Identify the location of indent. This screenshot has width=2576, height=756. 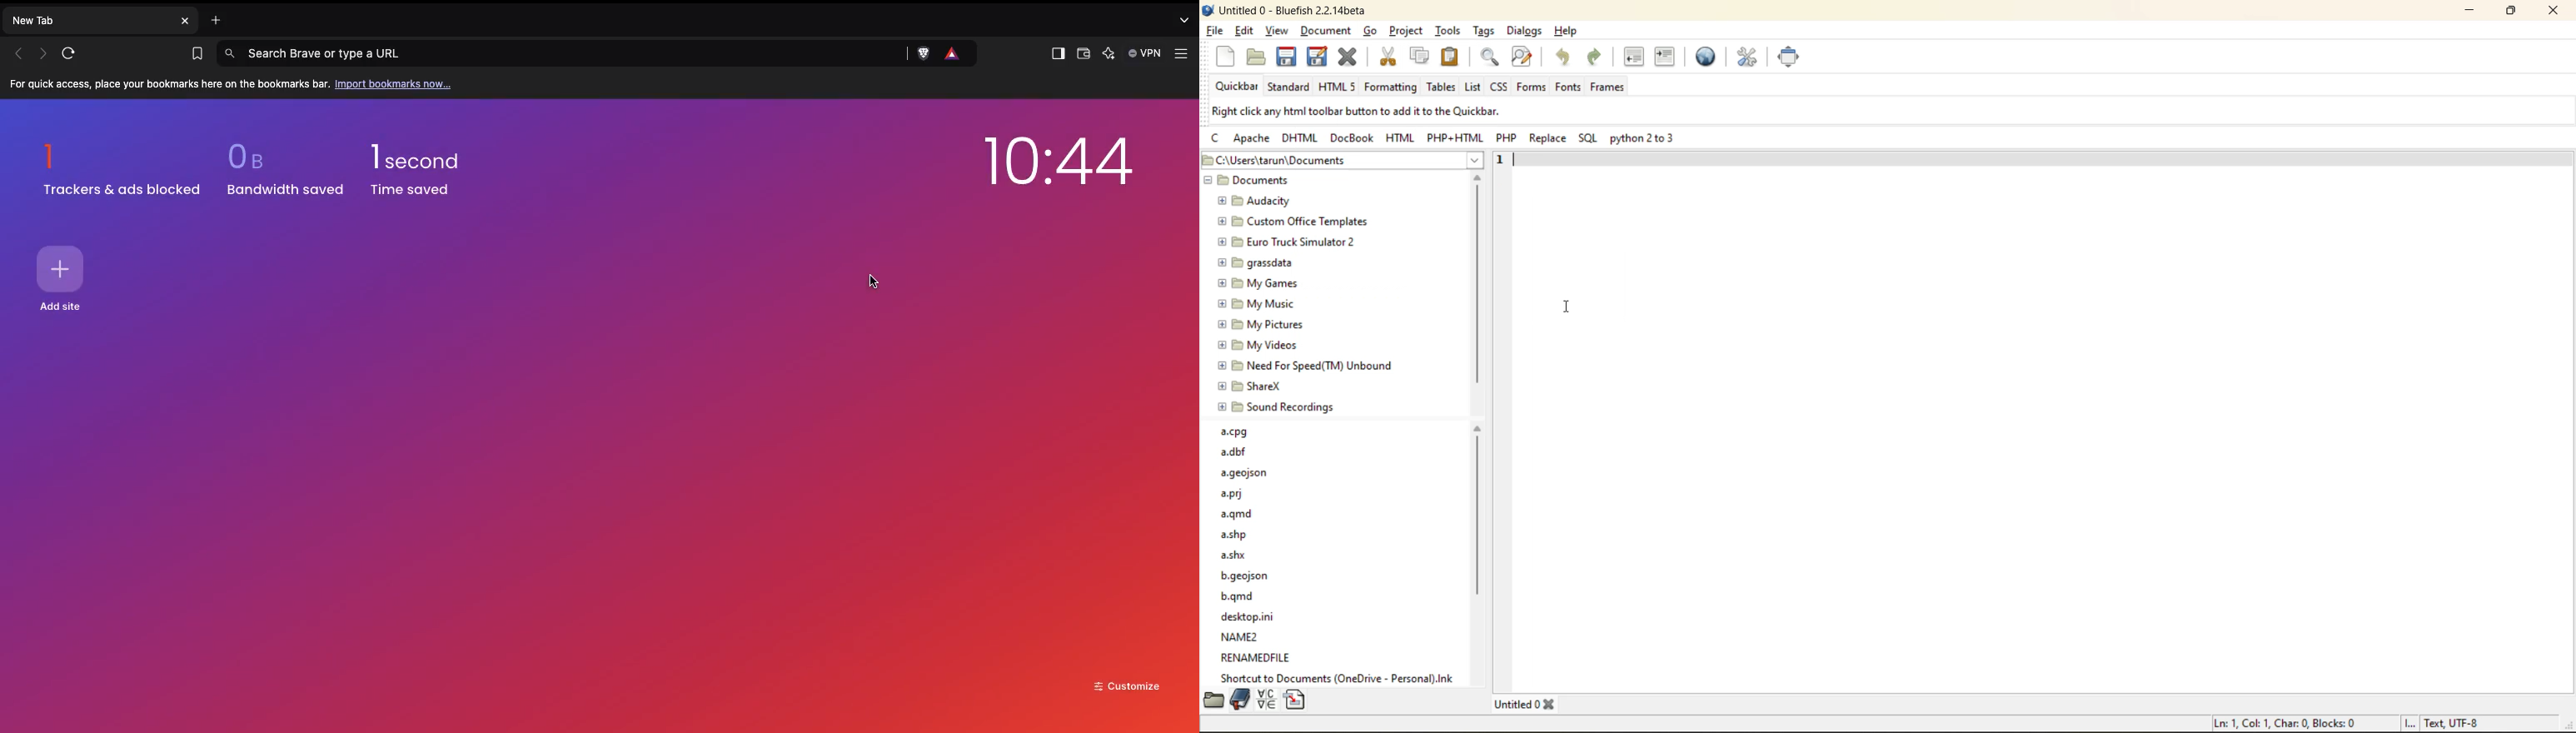
(1668, 57).